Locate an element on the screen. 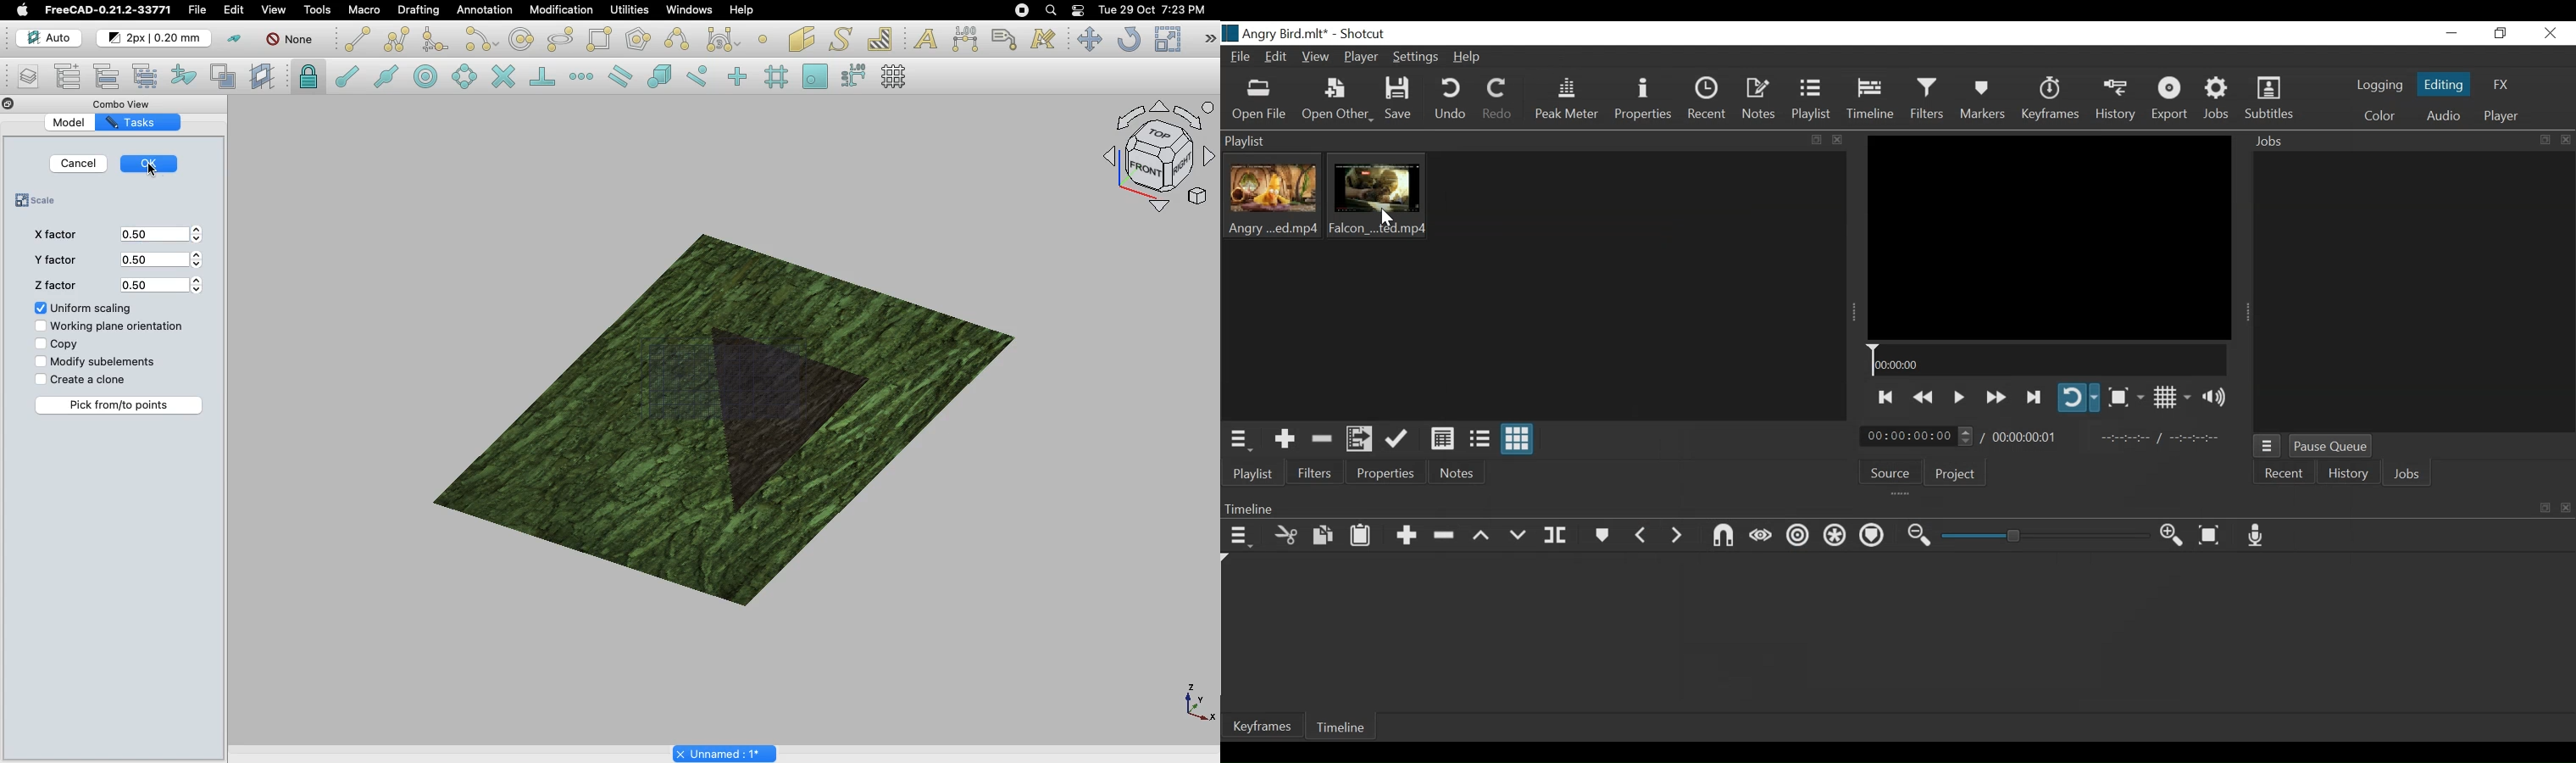  Media Viewer is located at coordinates (2049, 235).